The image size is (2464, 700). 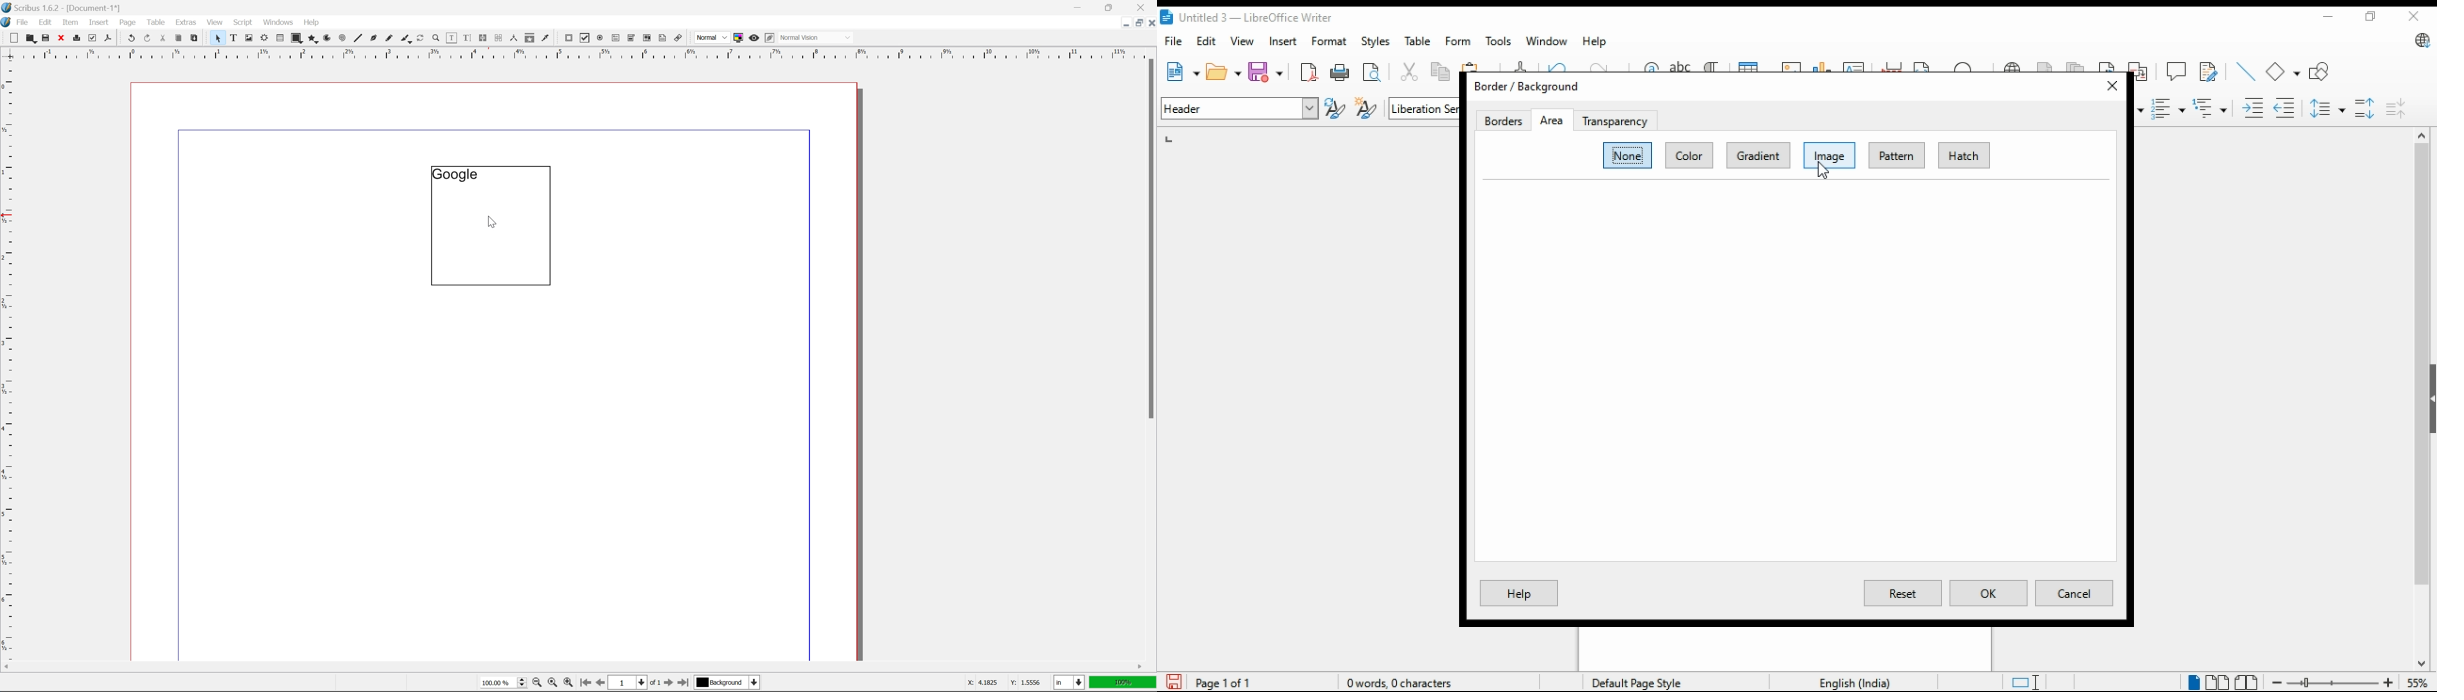 What do you see at coordinates (1248, 19) in the screenshot?
I see `icon and filename` at bounding box center [1248, 19].